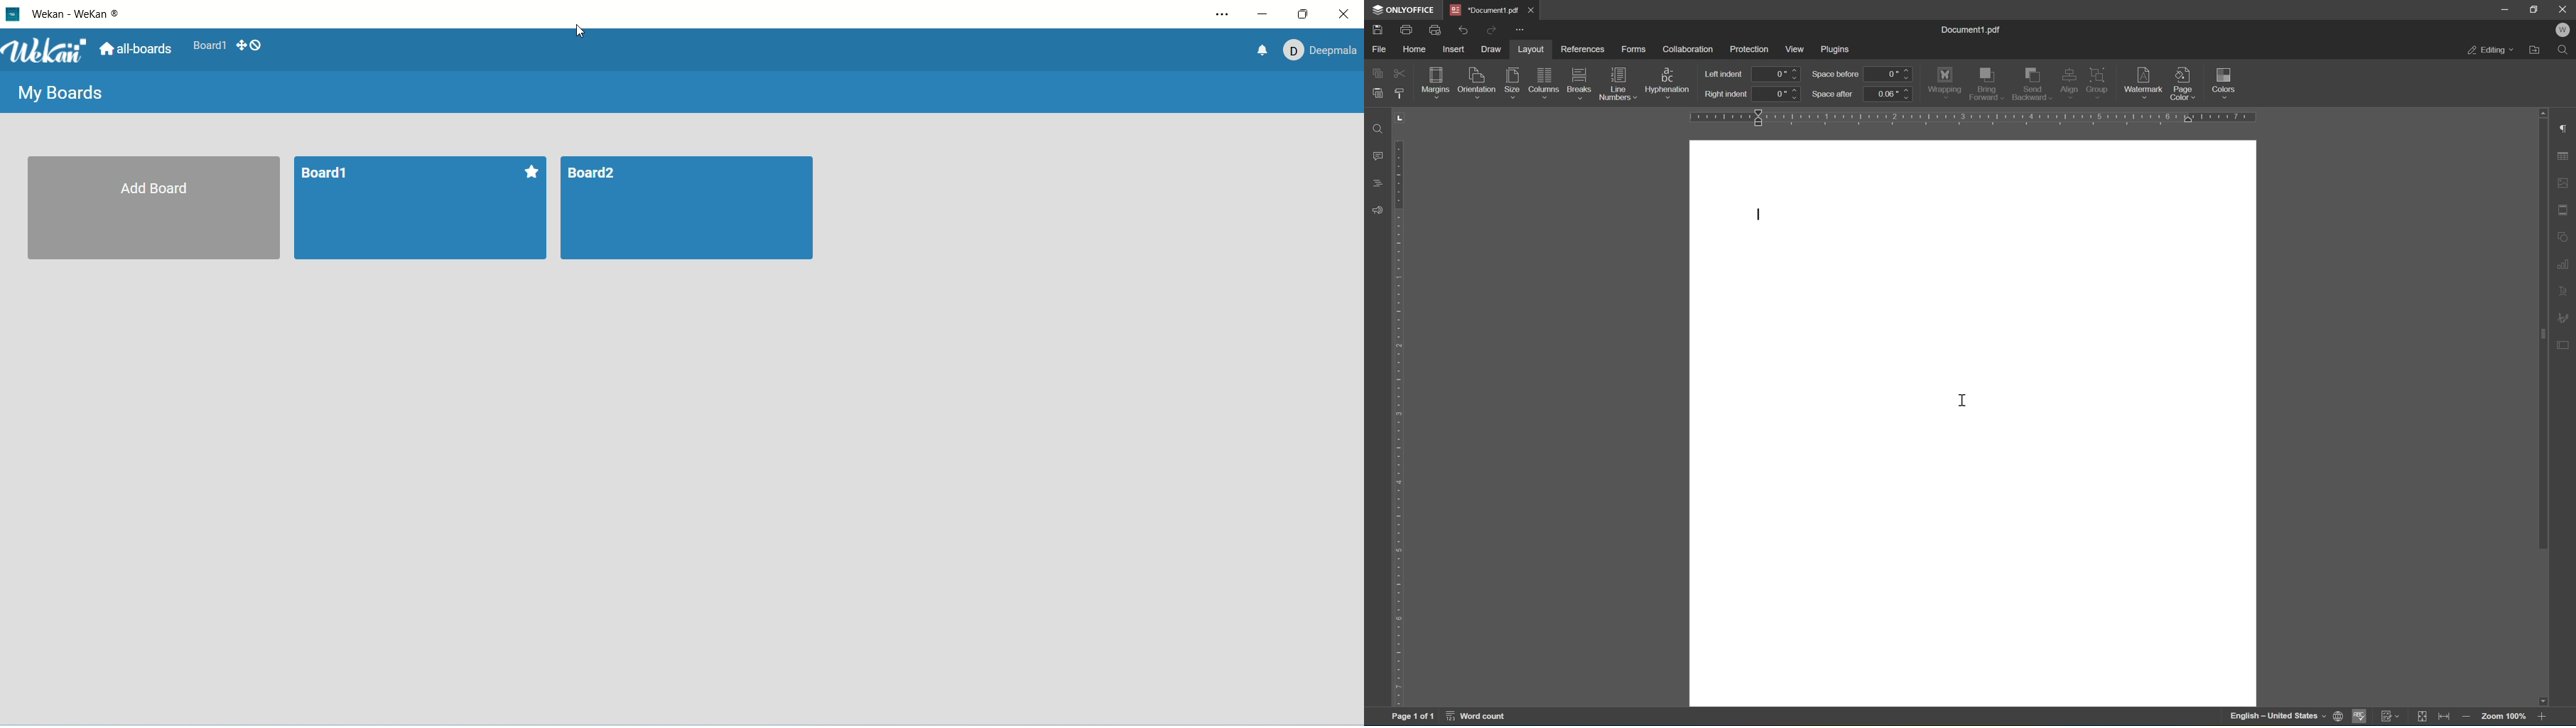  I want to click on page 1 of 1, so click(1414, 718).